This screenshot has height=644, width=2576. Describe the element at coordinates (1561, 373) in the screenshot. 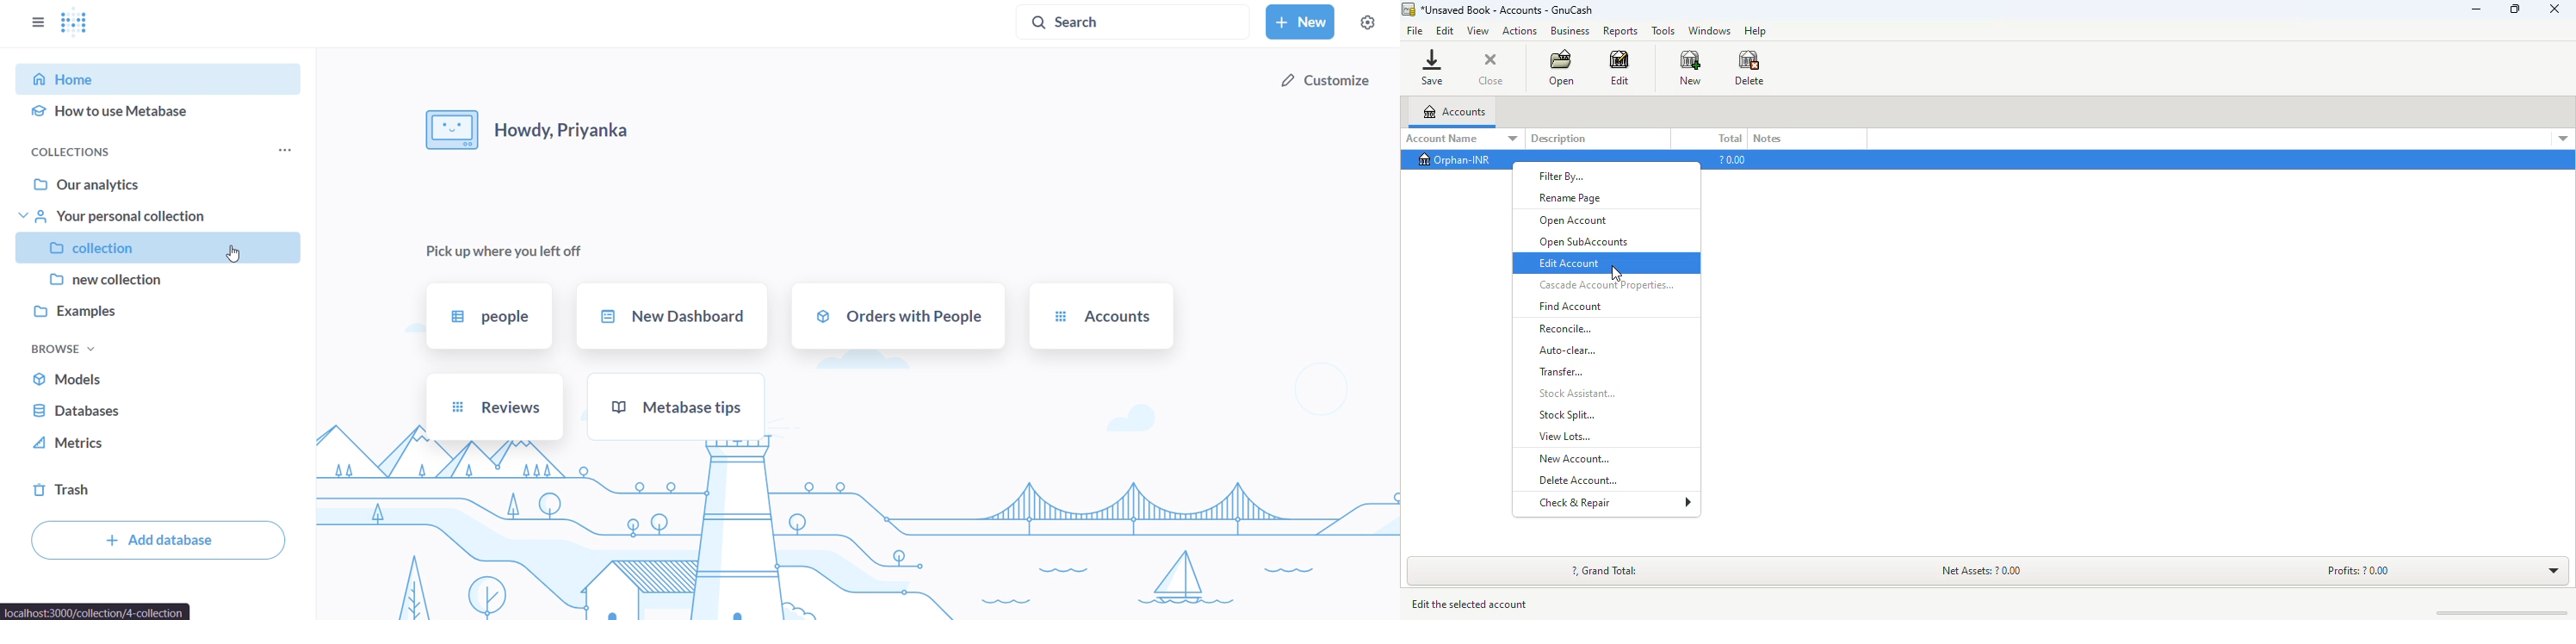

I see `transfer` at that location.